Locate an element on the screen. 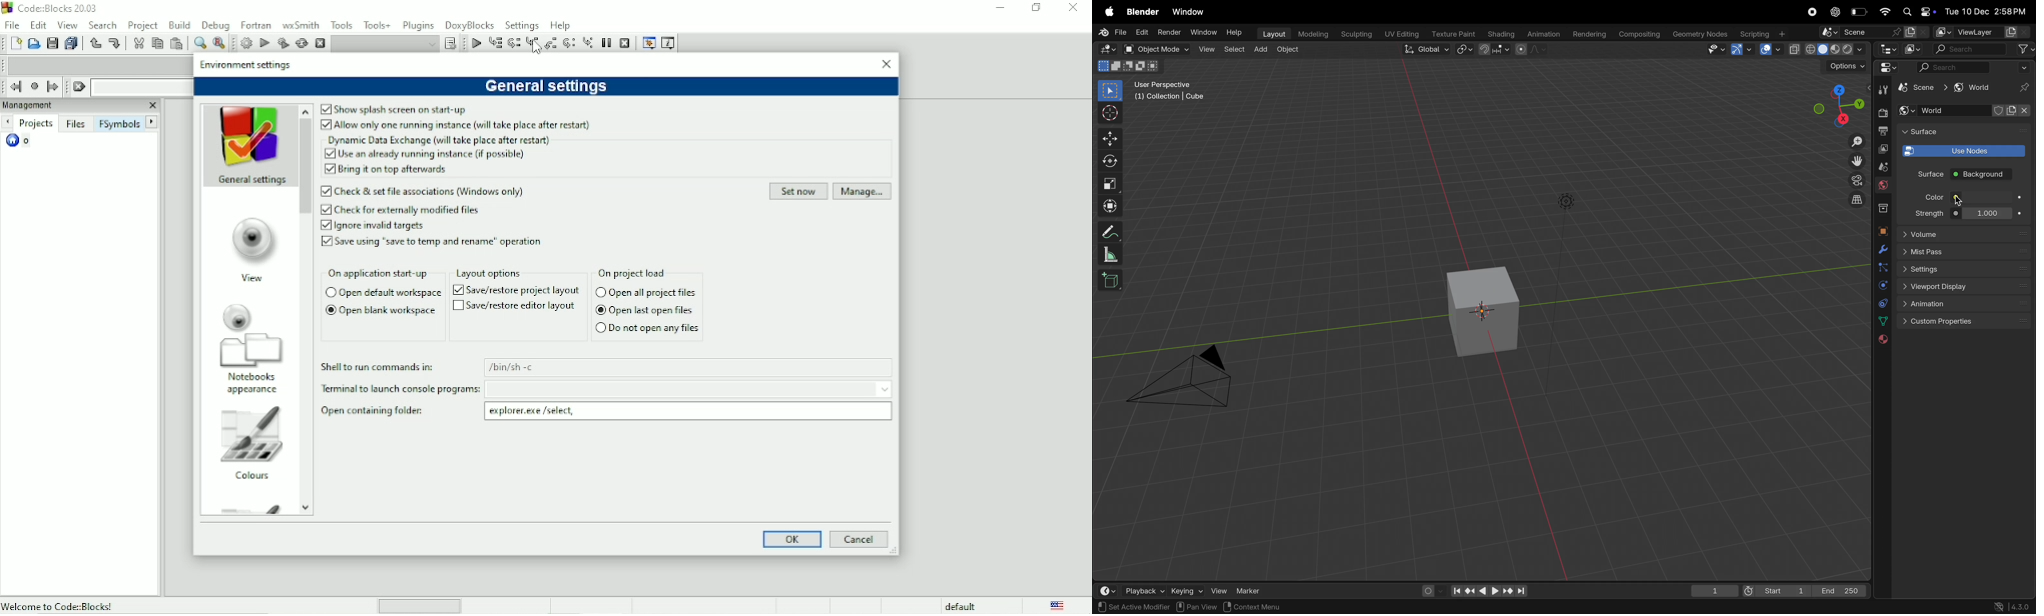  Ignore invalid targets is located at coordinates (377, 225).